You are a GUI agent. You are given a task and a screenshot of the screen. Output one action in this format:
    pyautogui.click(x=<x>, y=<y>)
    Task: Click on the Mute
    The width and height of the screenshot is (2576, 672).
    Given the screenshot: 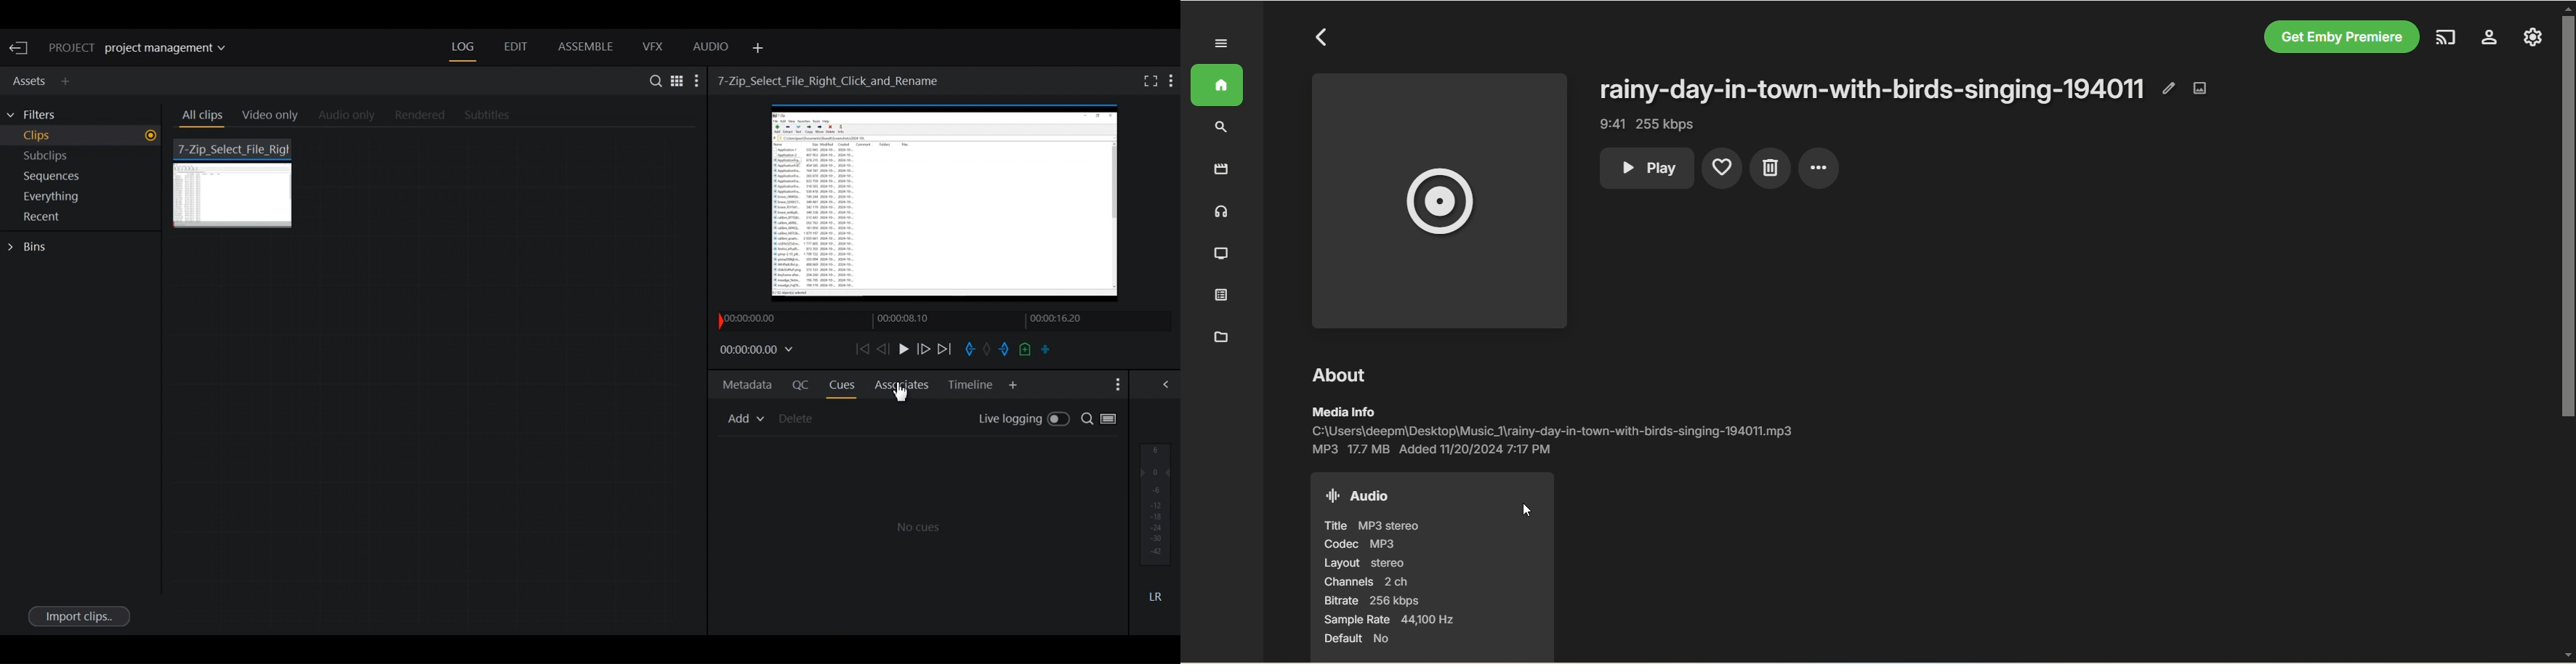 What is the action you would take?
    pyautogui.click(x=1156, y=596)
    